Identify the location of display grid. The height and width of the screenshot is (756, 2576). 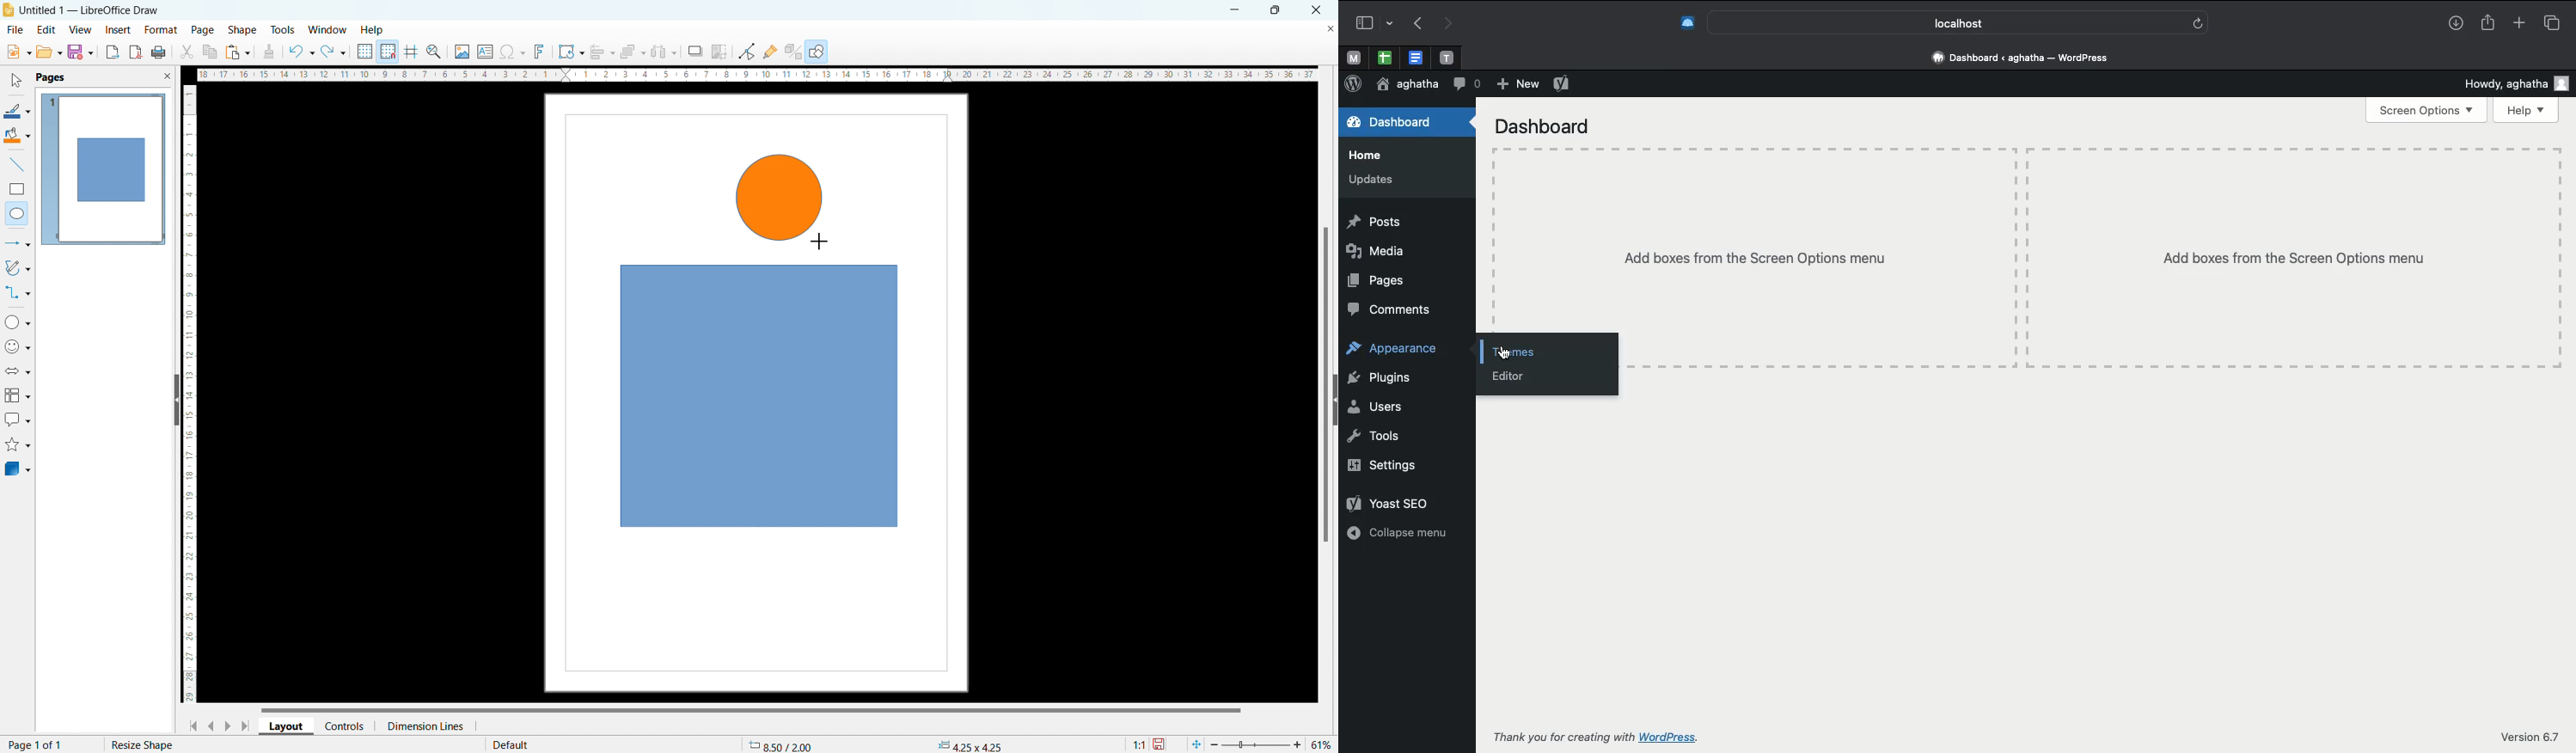
(364, 52).